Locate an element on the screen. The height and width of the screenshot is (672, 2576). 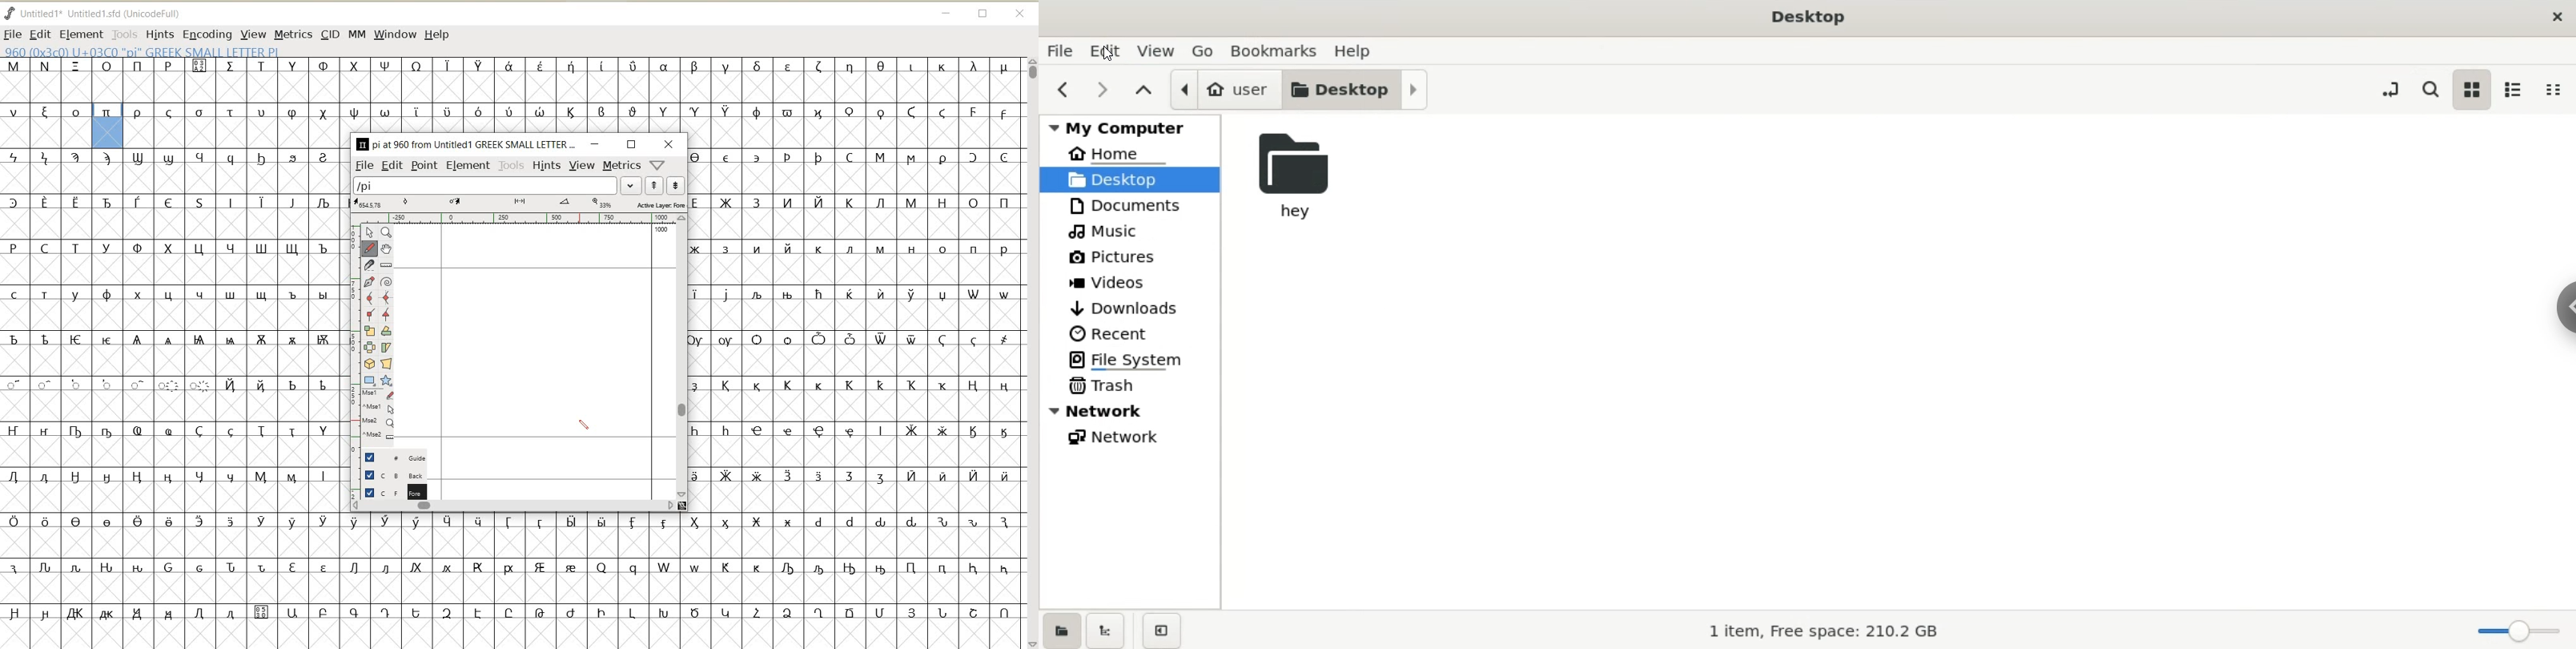
measure a distance, angle between points is located at coordinates (387, 265).